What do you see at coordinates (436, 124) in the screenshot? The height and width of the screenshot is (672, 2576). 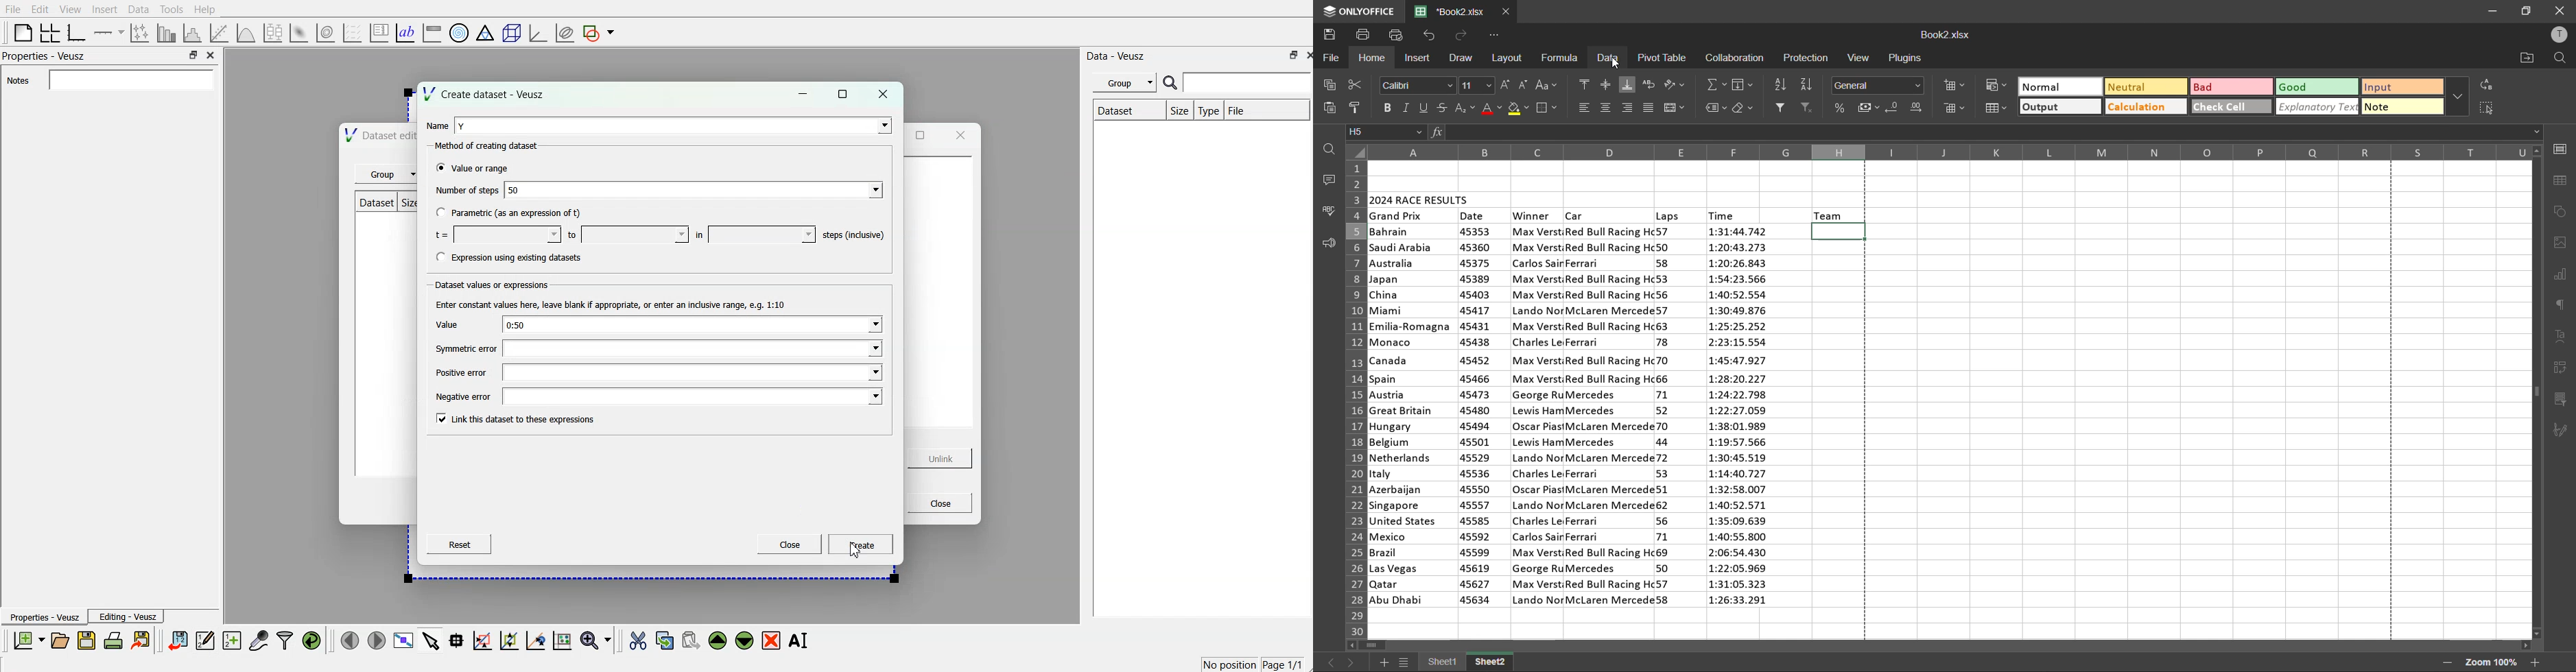 I see `Name` at bounding box center [436, 124].